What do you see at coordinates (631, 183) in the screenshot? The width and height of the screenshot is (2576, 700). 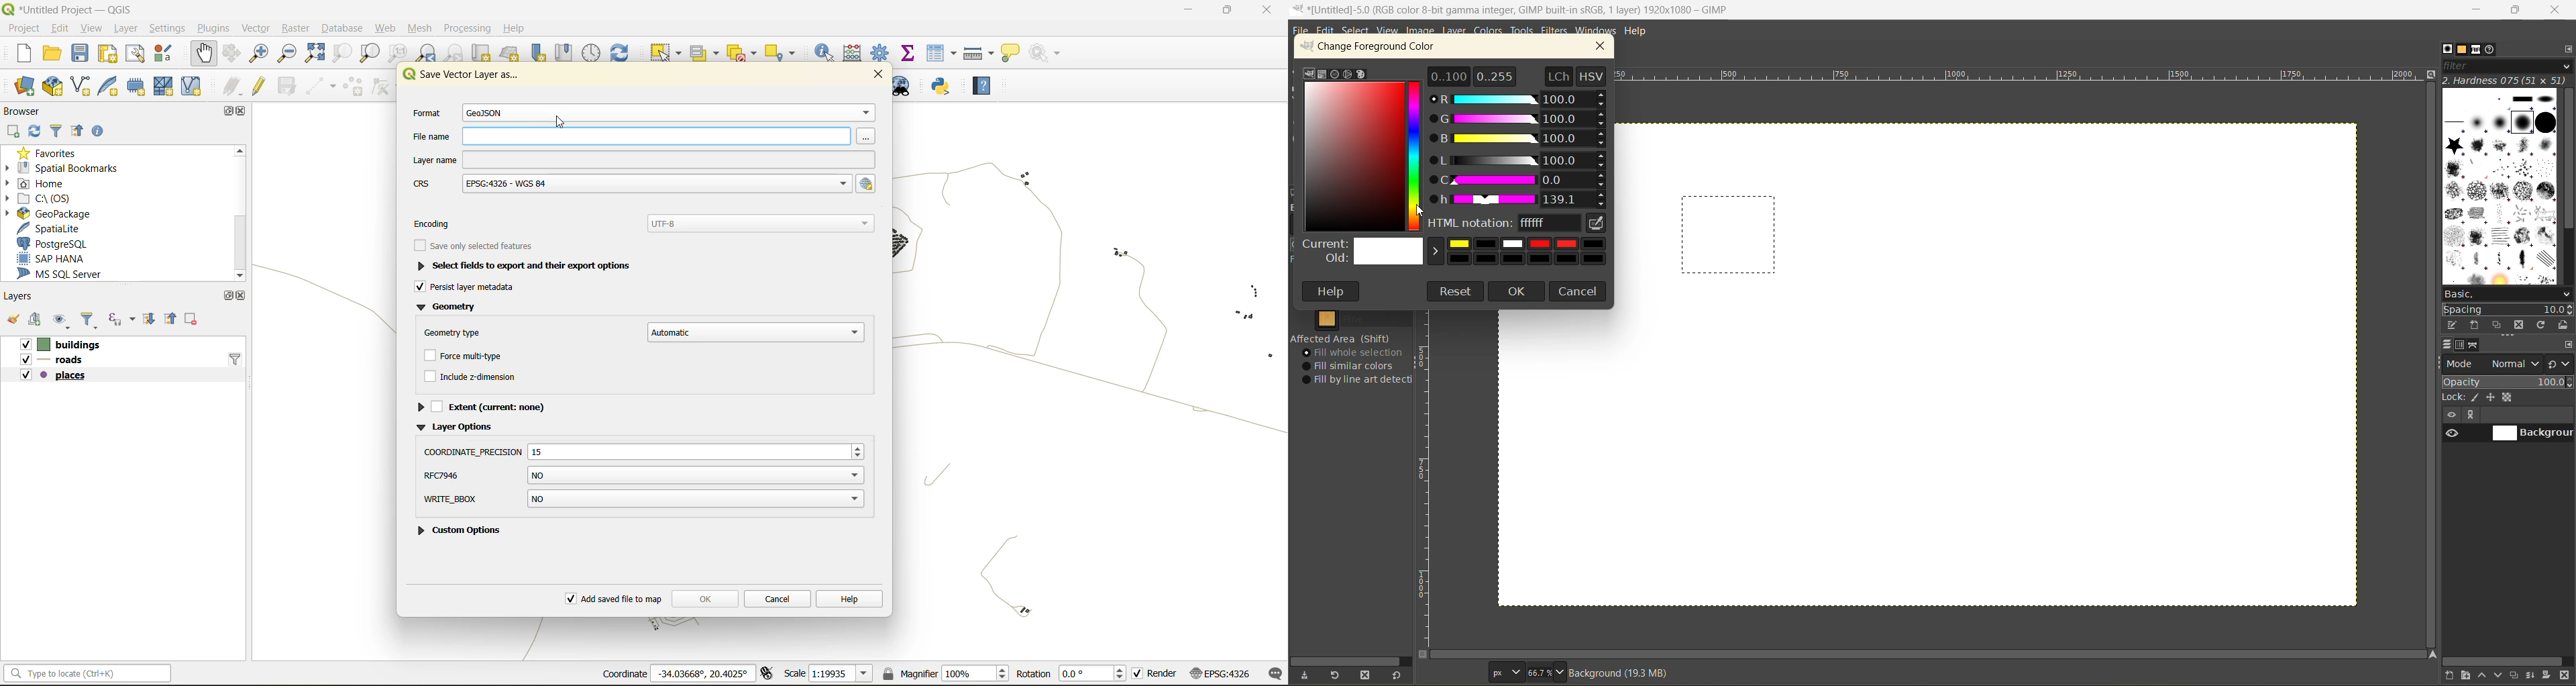 I see `crs` at bounding box center [631, 183].